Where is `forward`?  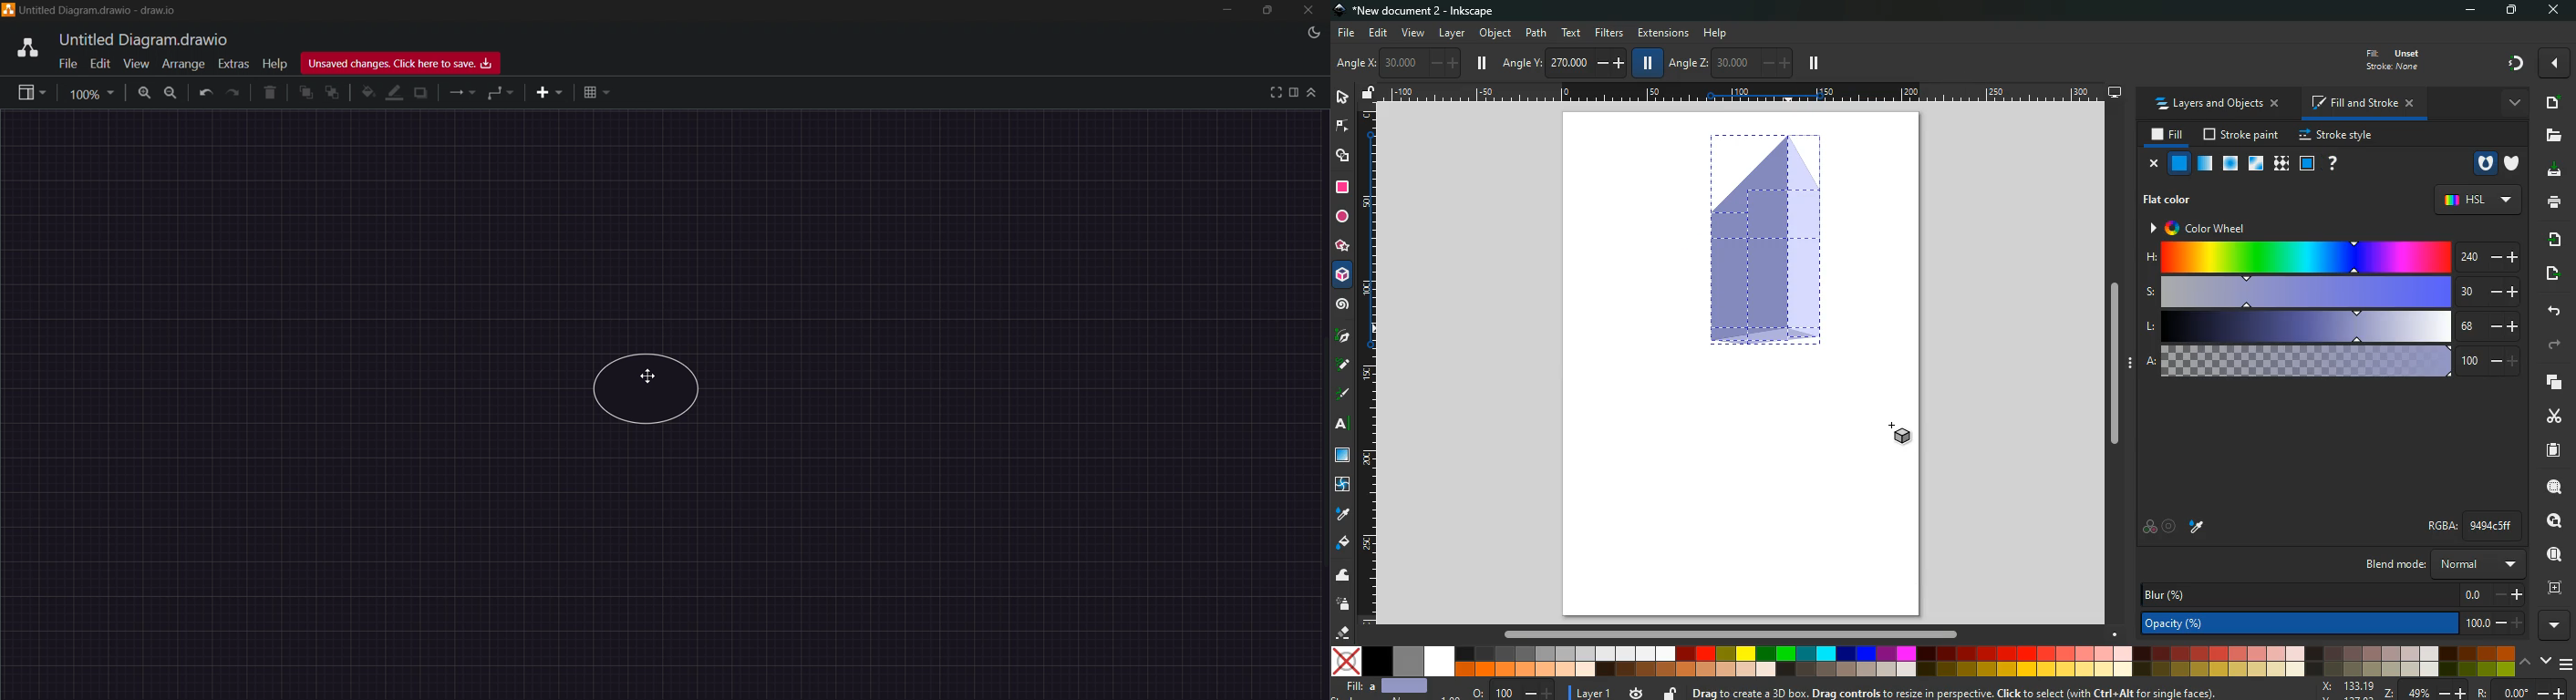
forward is located at coordinates (2553, 346).